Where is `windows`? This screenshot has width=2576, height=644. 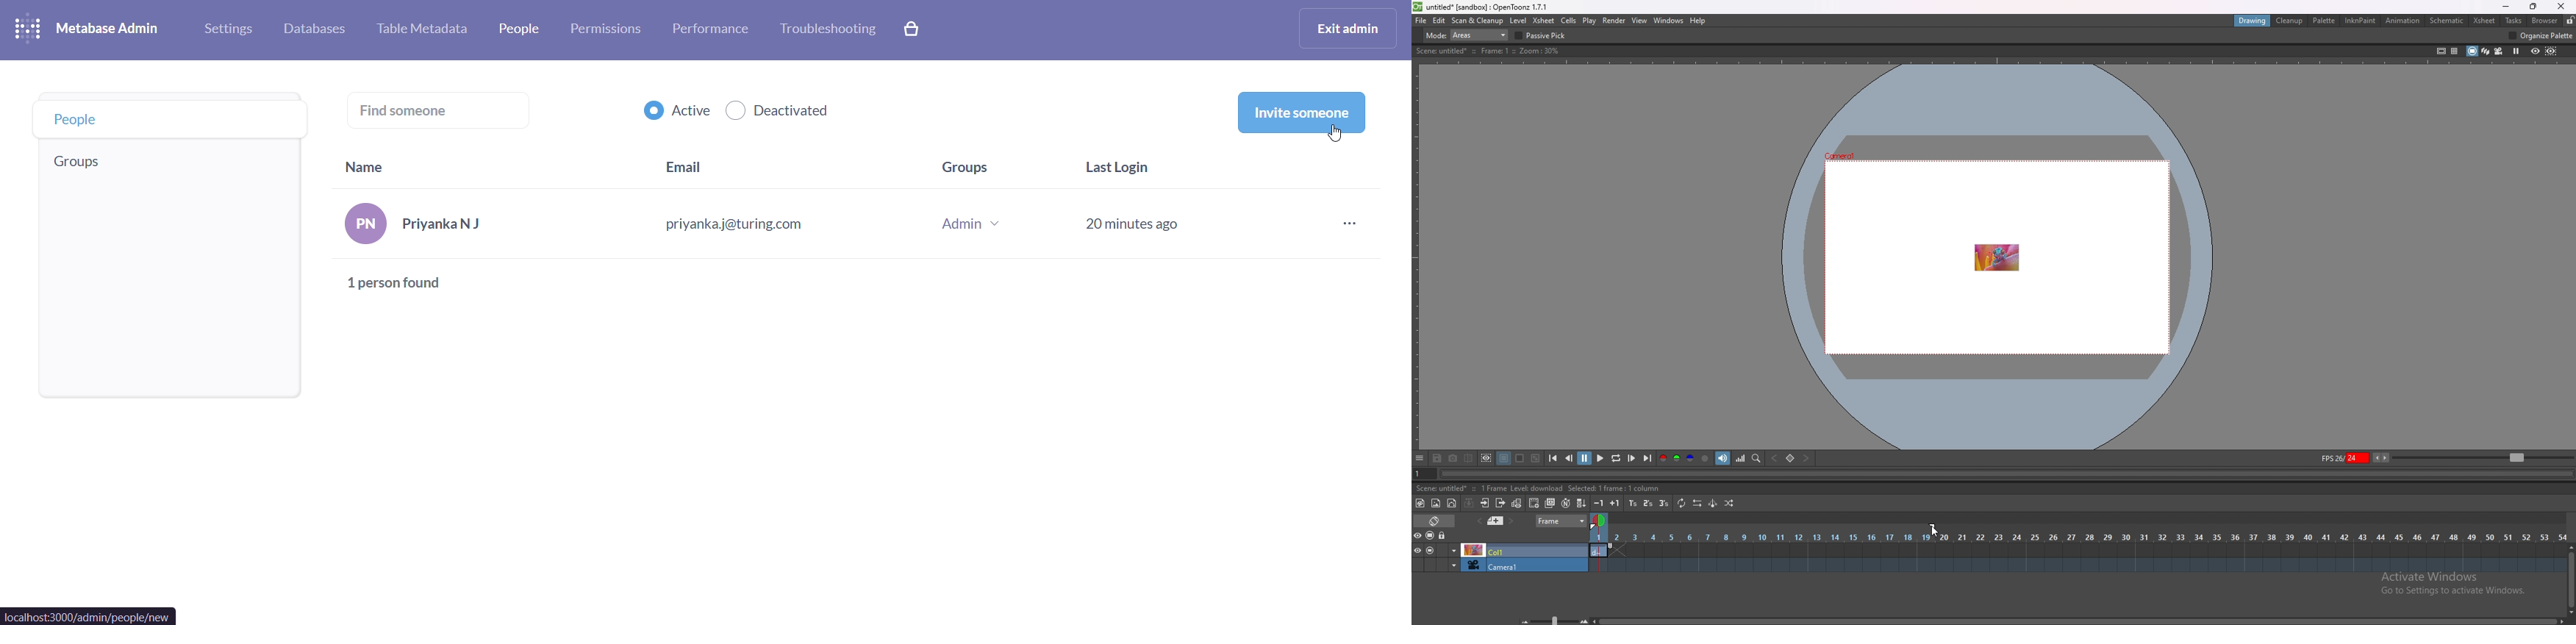 windows is located at coordinates (1669, 21).